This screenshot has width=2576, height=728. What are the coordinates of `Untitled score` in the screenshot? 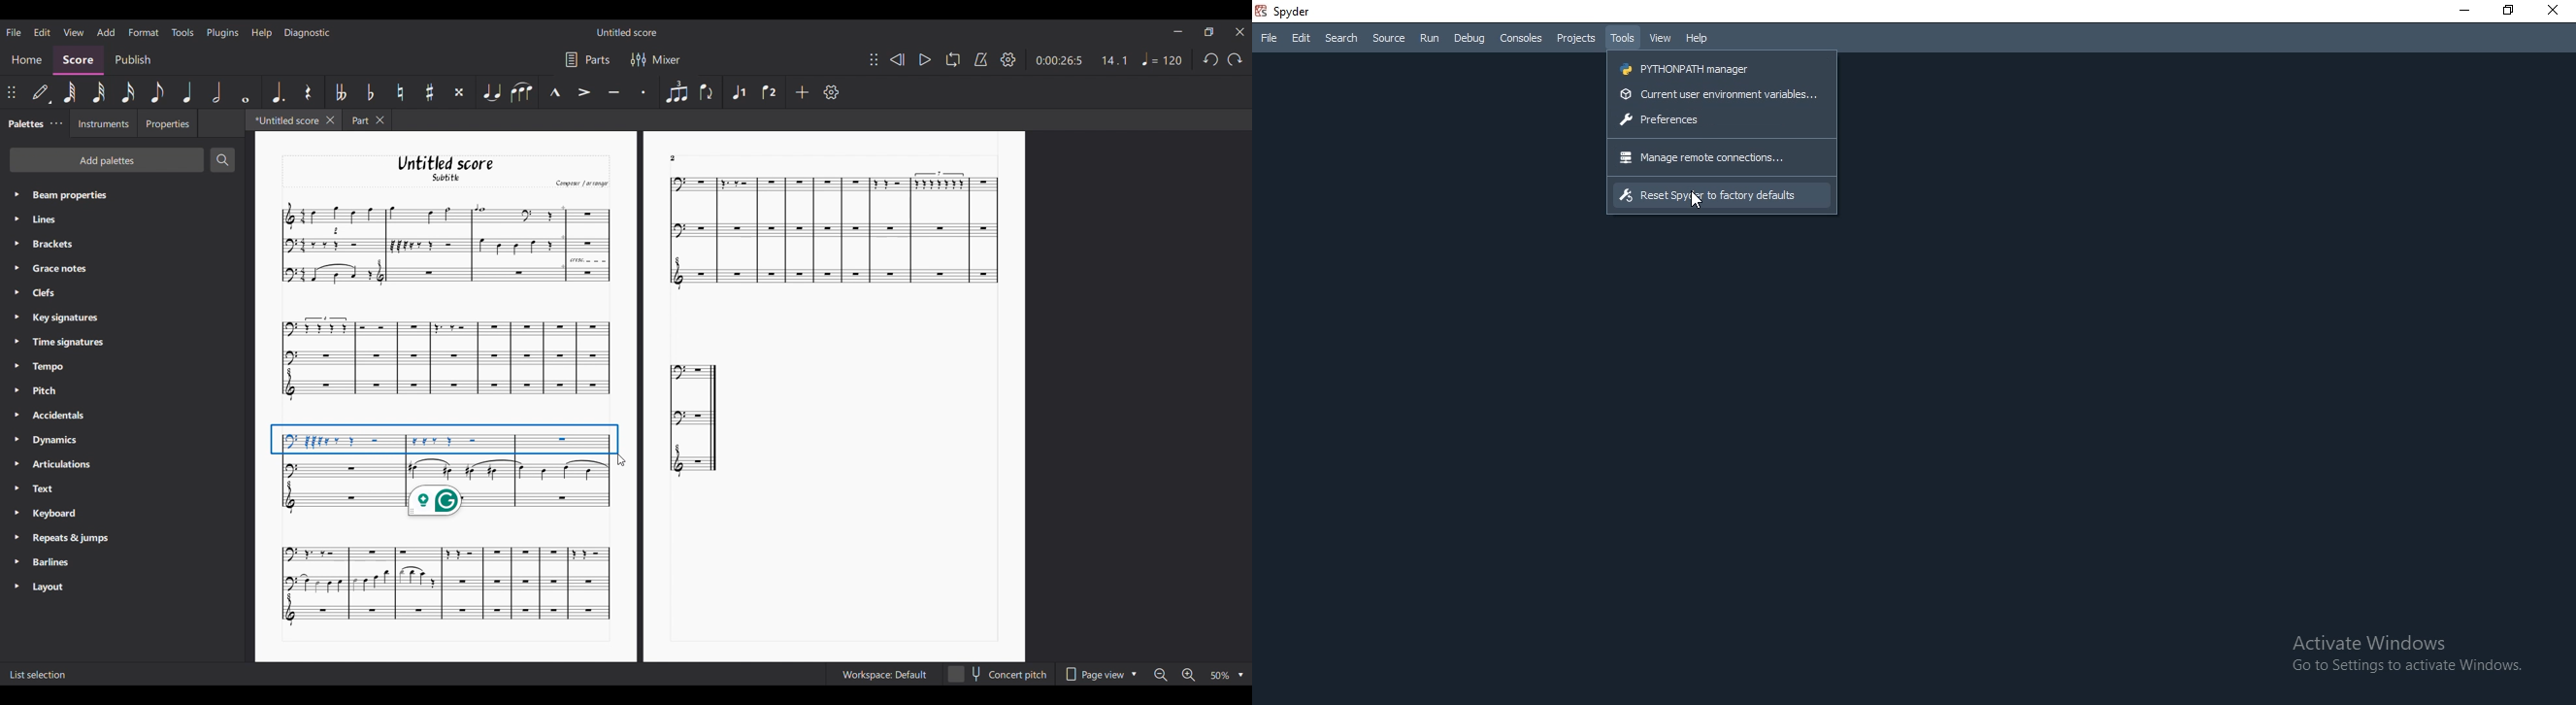 It's located at (627, 33).